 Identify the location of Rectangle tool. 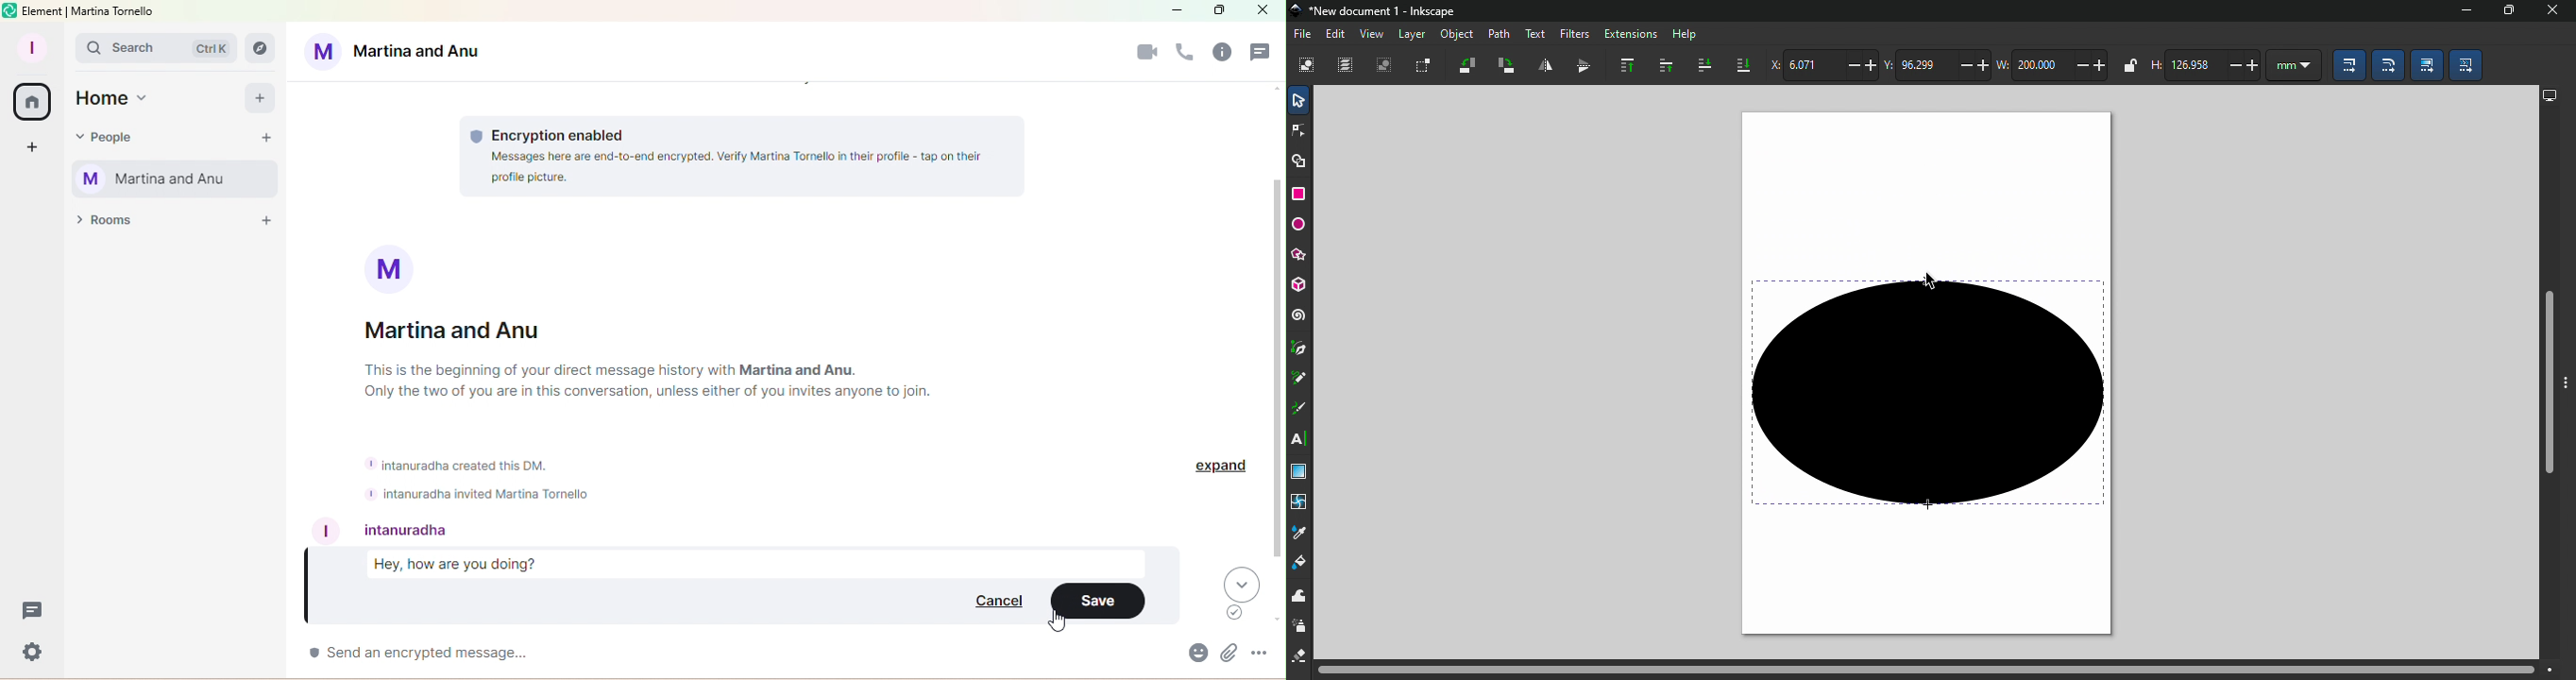
(1300, 194).